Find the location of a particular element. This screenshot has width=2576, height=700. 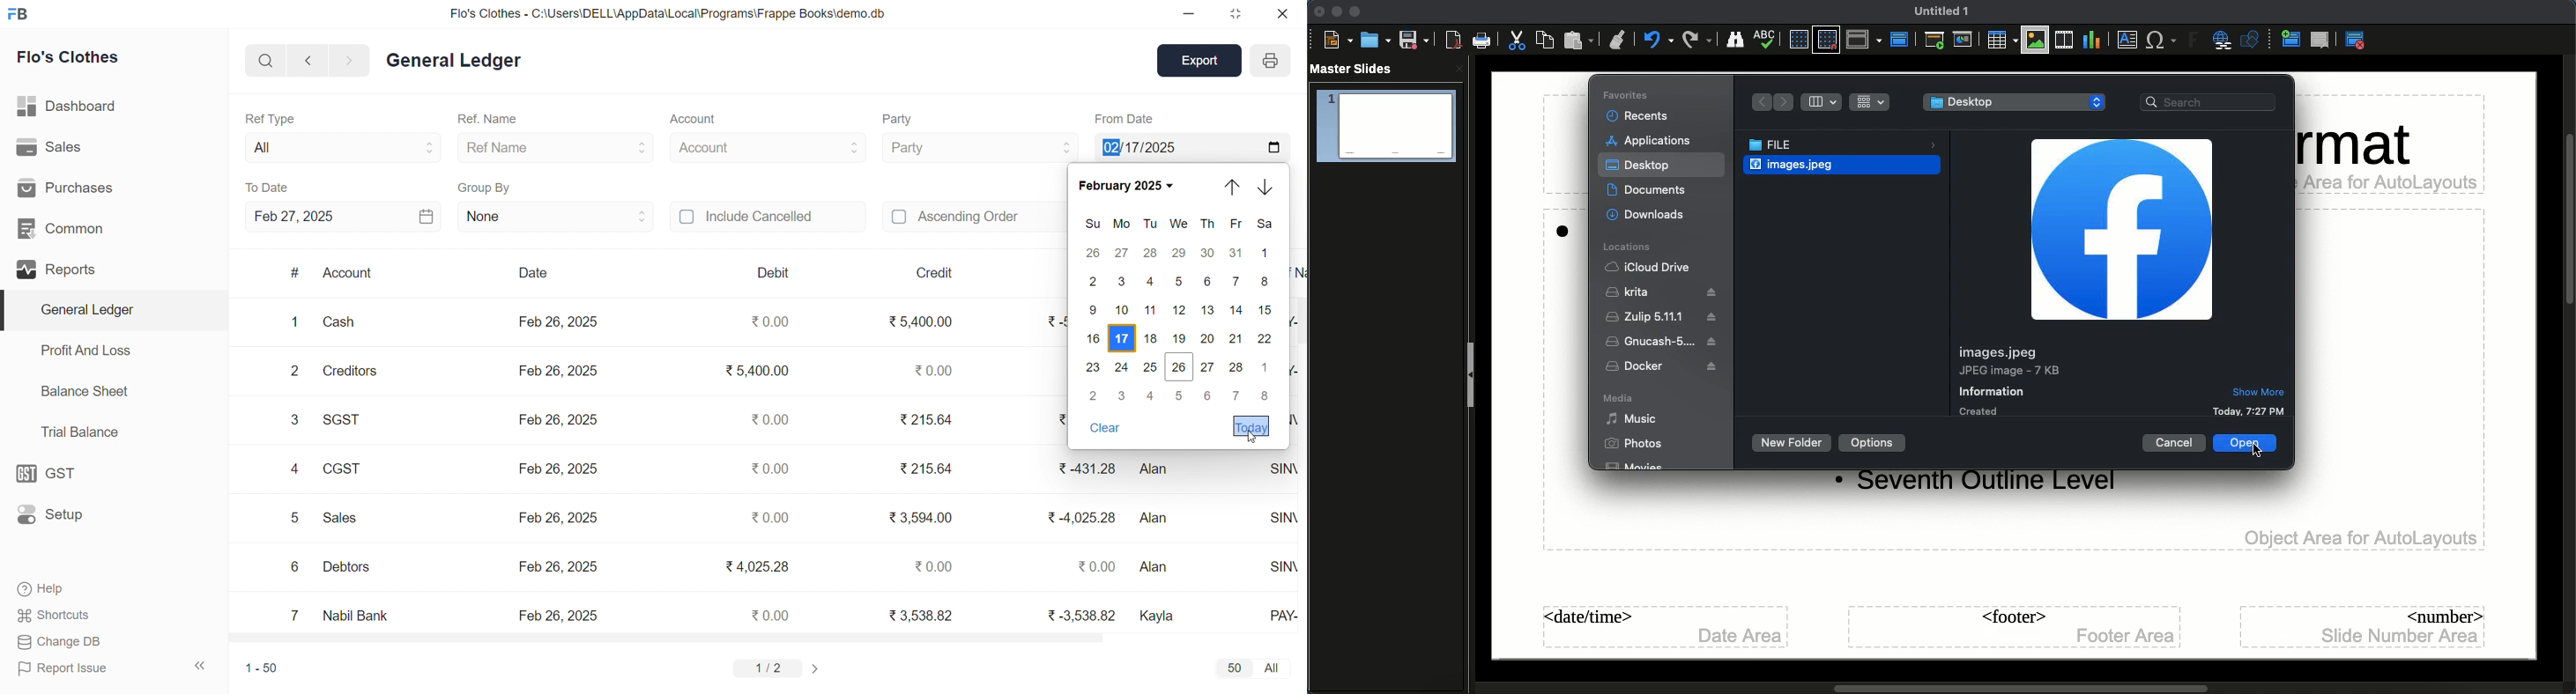

₹5,400.00 is located at coordinates (759, 373).